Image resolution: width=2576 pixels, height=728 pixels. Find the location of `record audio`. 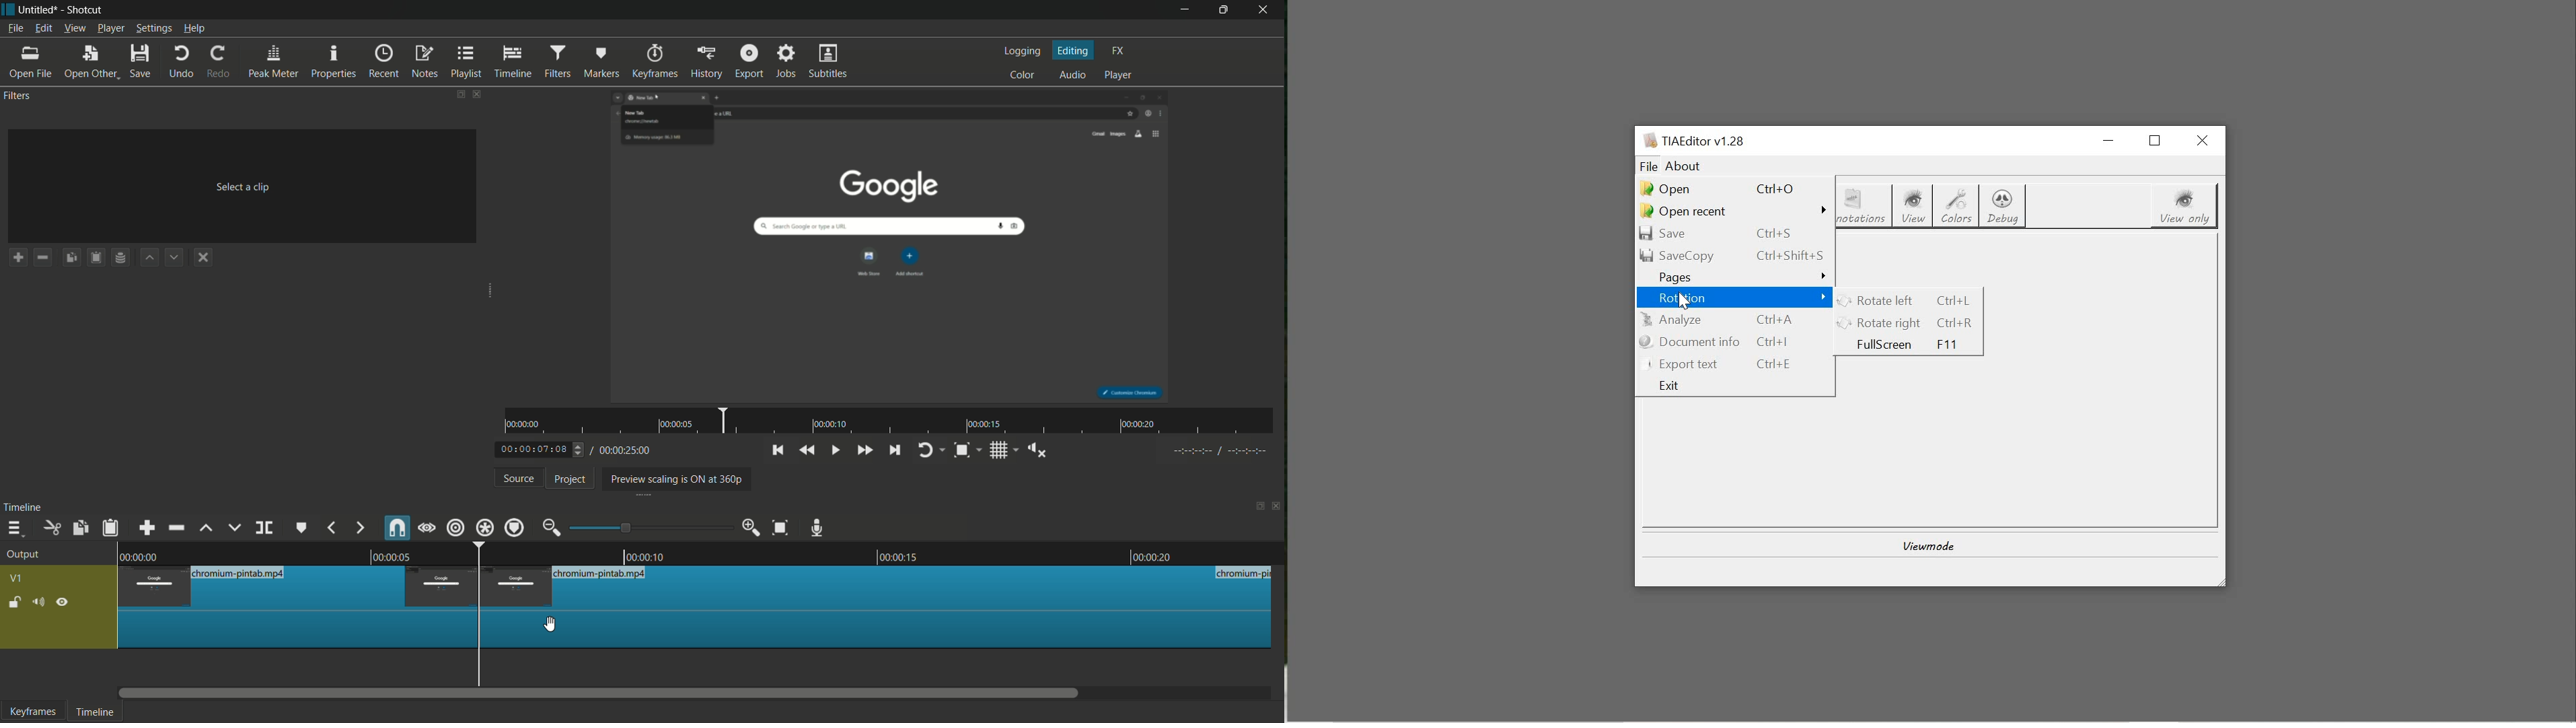

record audio is located at coordinates (818, 529).